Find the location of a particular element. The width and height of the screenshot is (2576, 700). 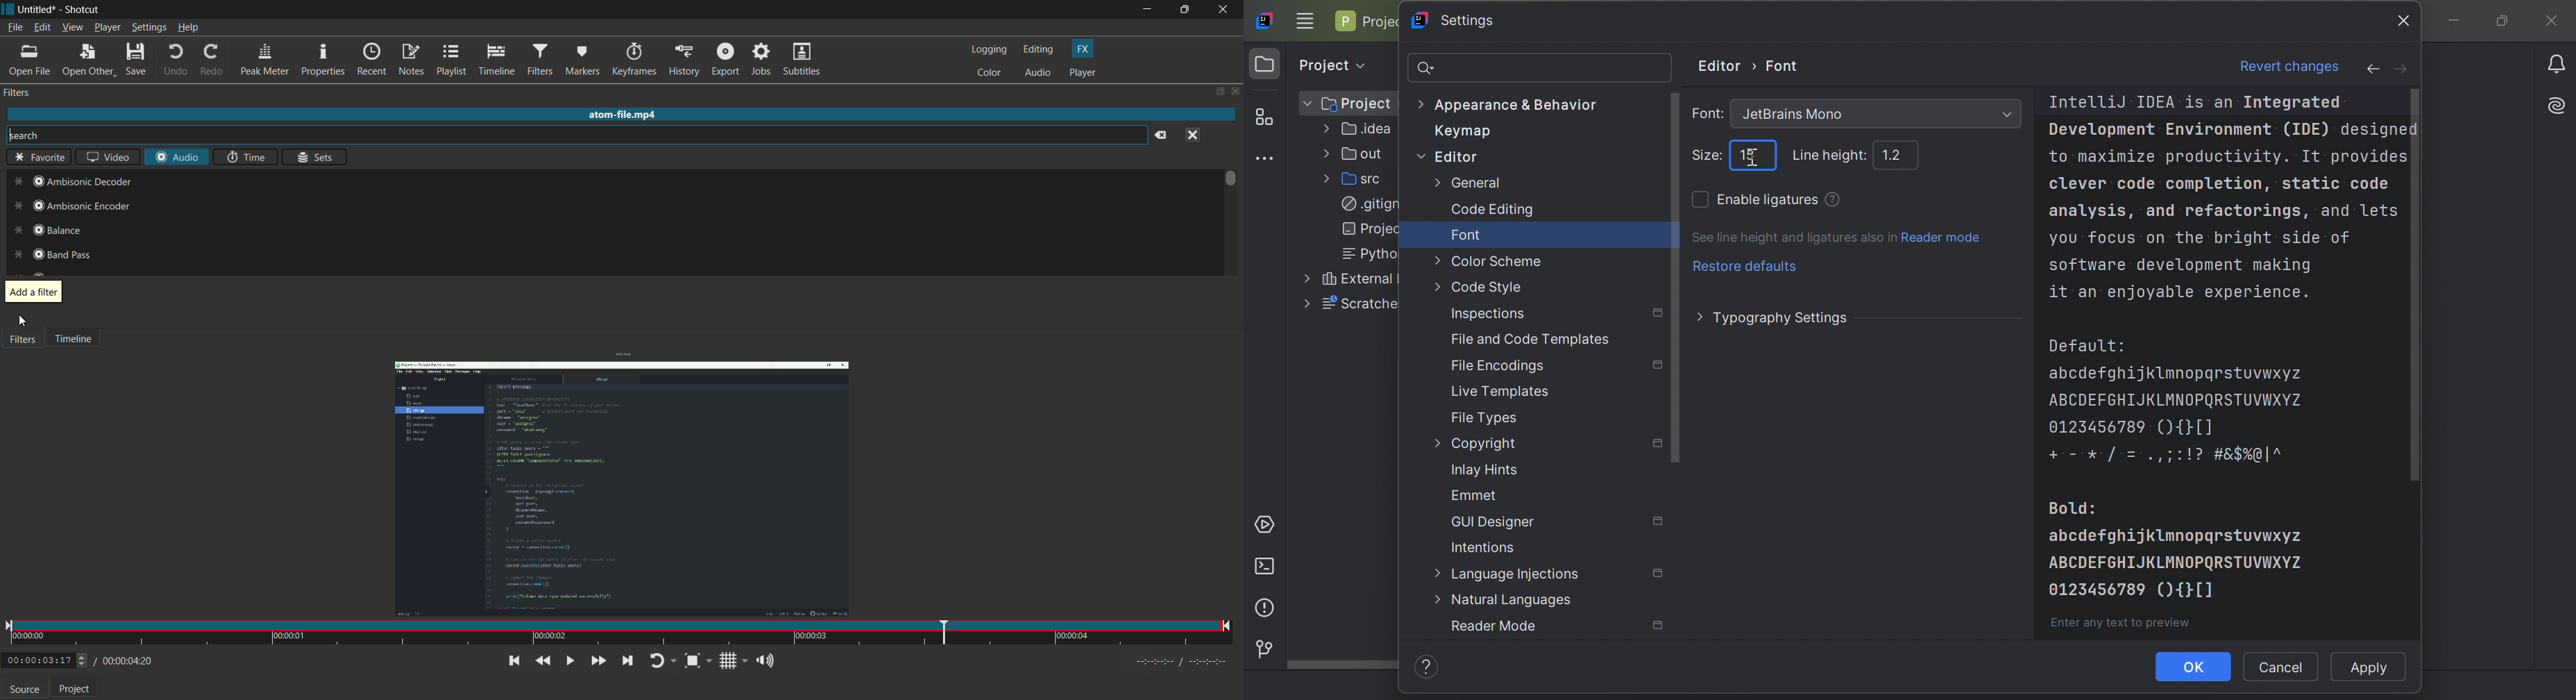

 / 00:00:04:20 (total time) is located at coordinates (124, 659).